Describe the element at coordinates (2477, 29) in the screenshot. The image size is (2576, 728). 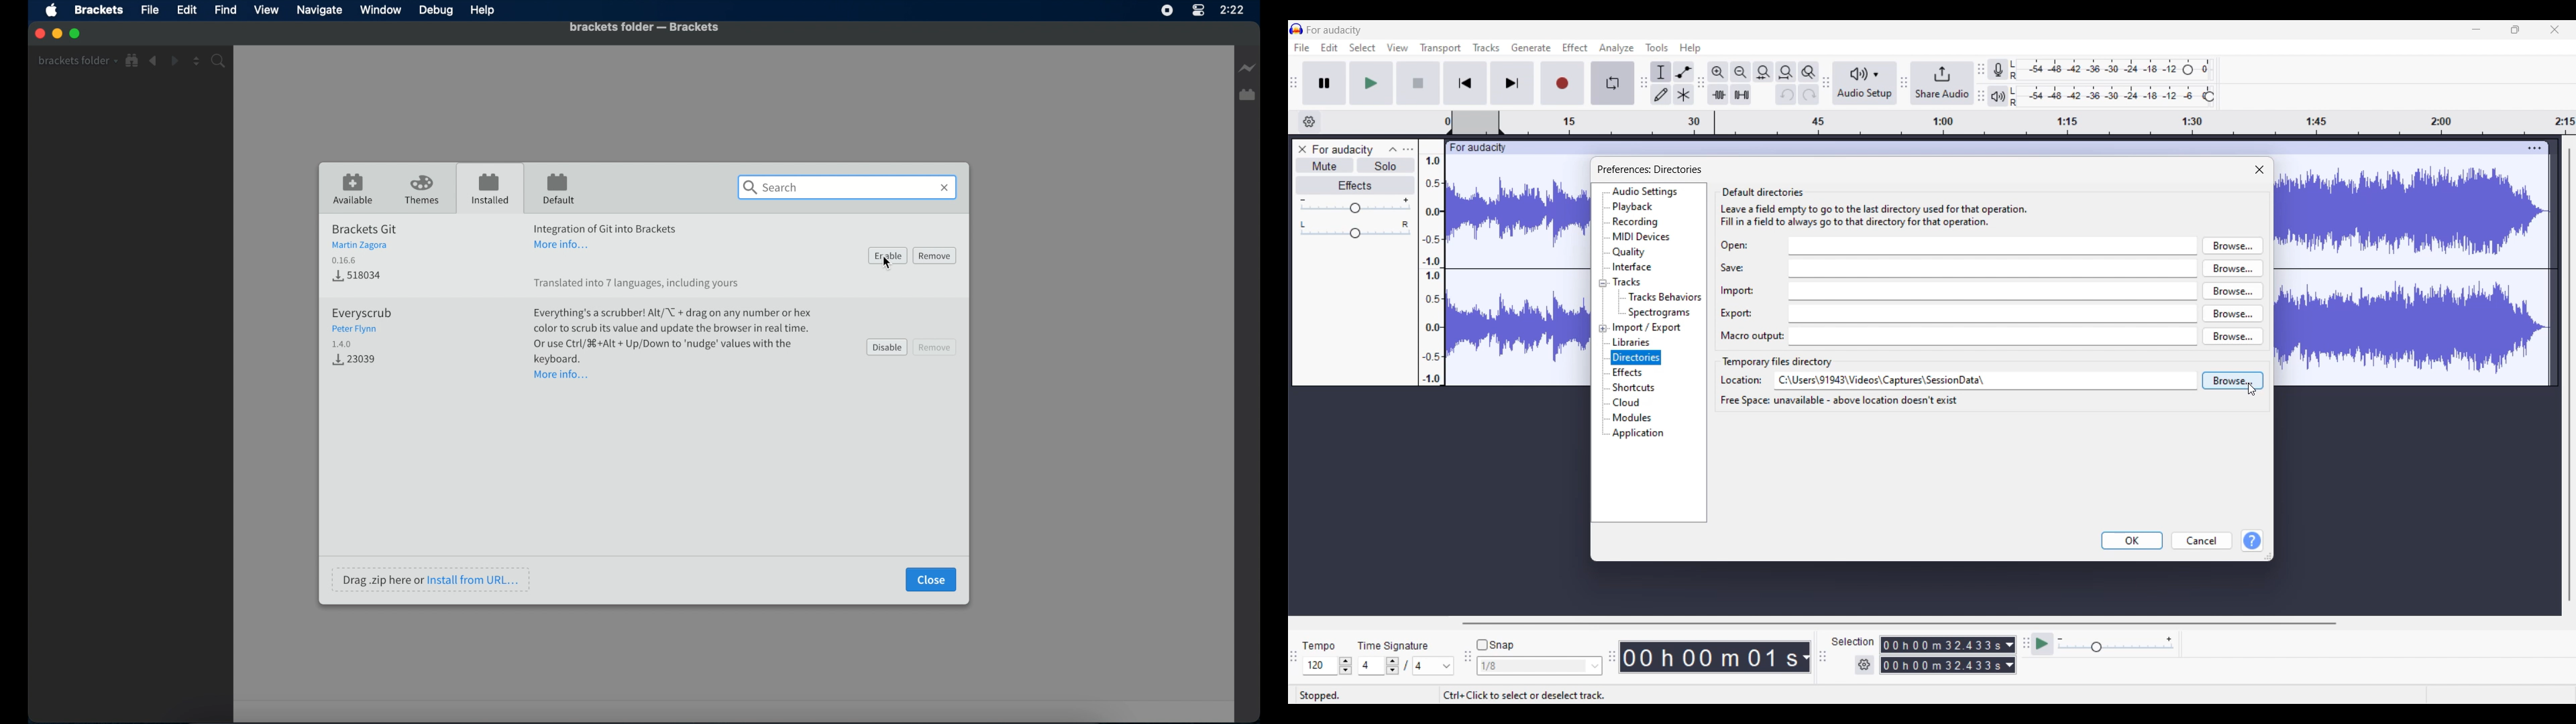
I see `Minimize` at that location.